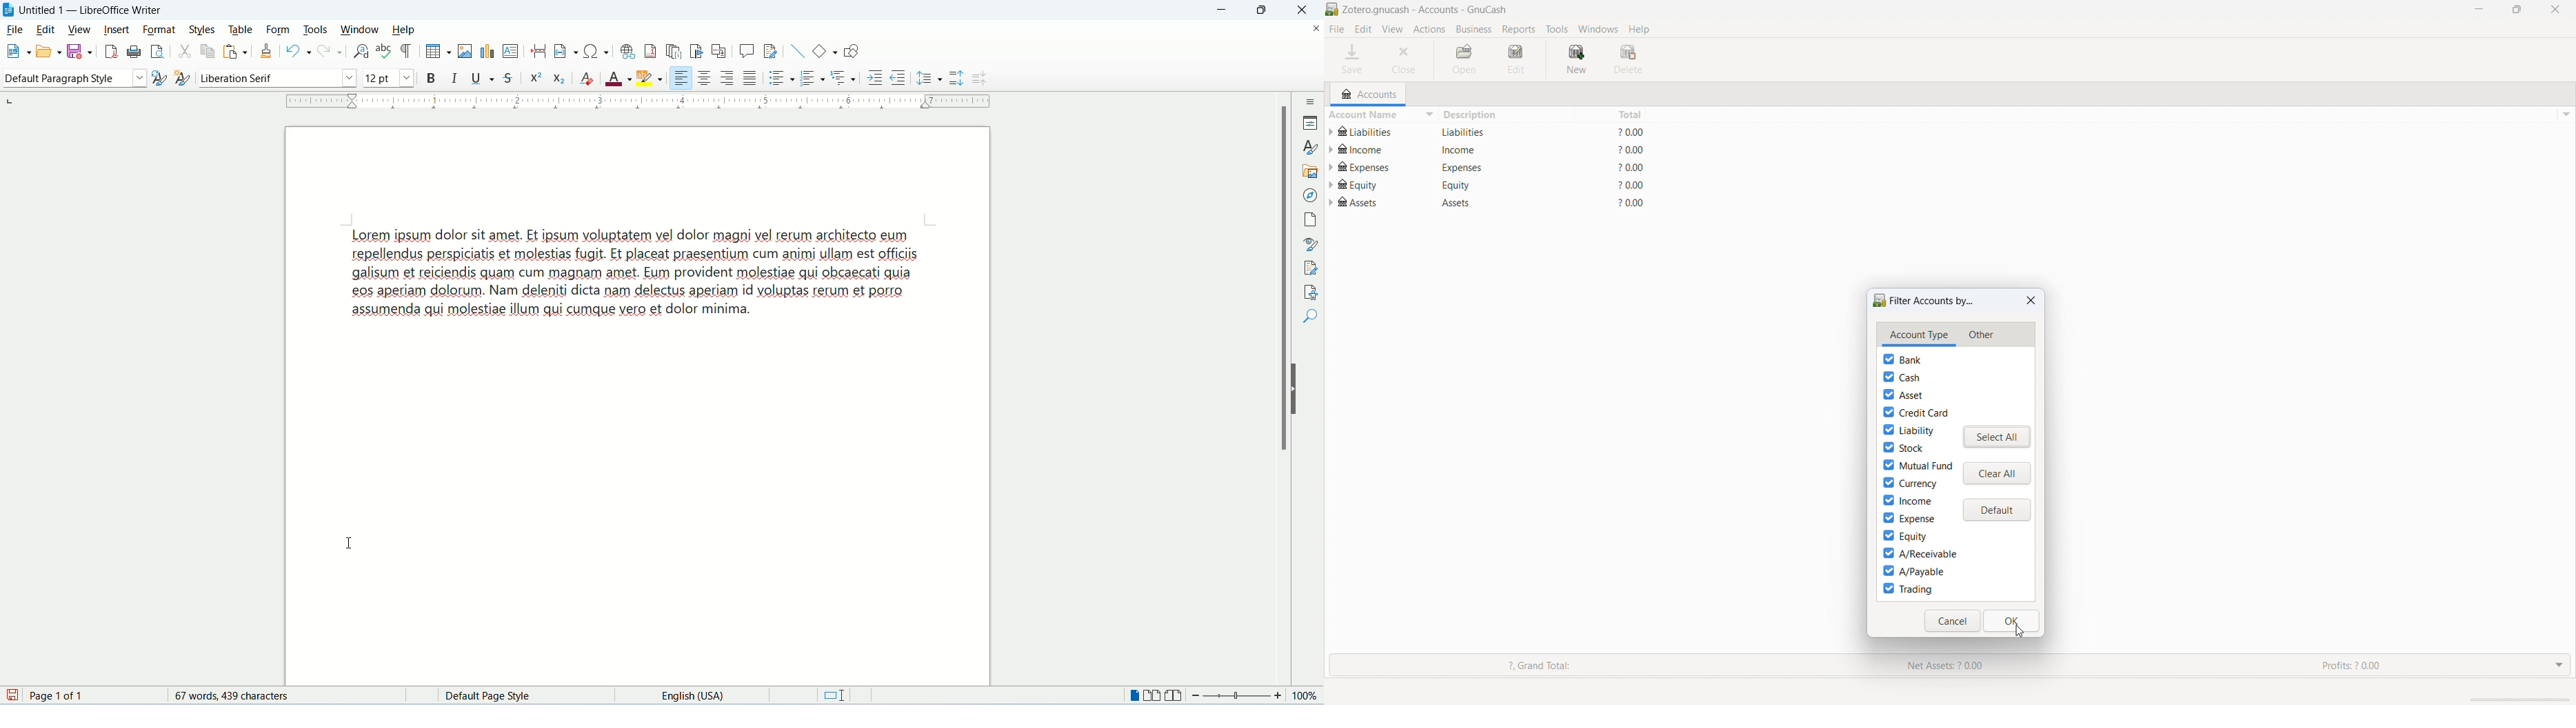 The height and width of the screenshot is (728, 2576). I want to click on description, so click(1472, 187).